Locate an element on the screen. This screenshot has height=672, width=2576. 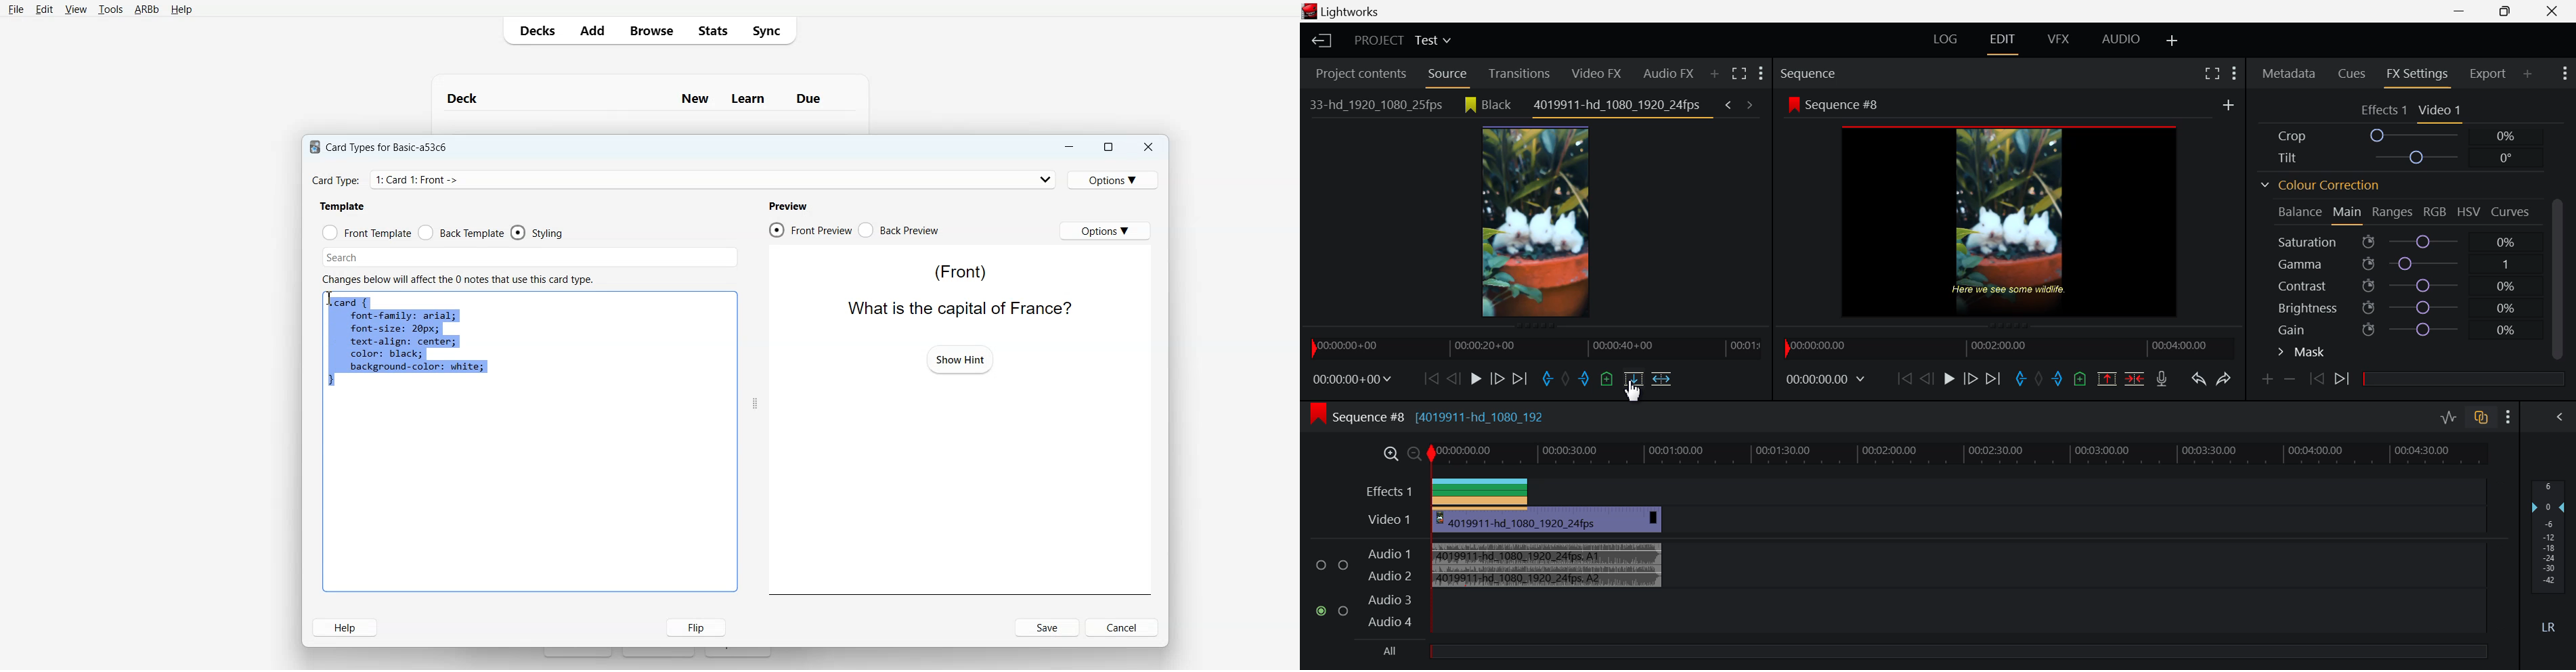
Minimize is located at coordinates (1068, 147).